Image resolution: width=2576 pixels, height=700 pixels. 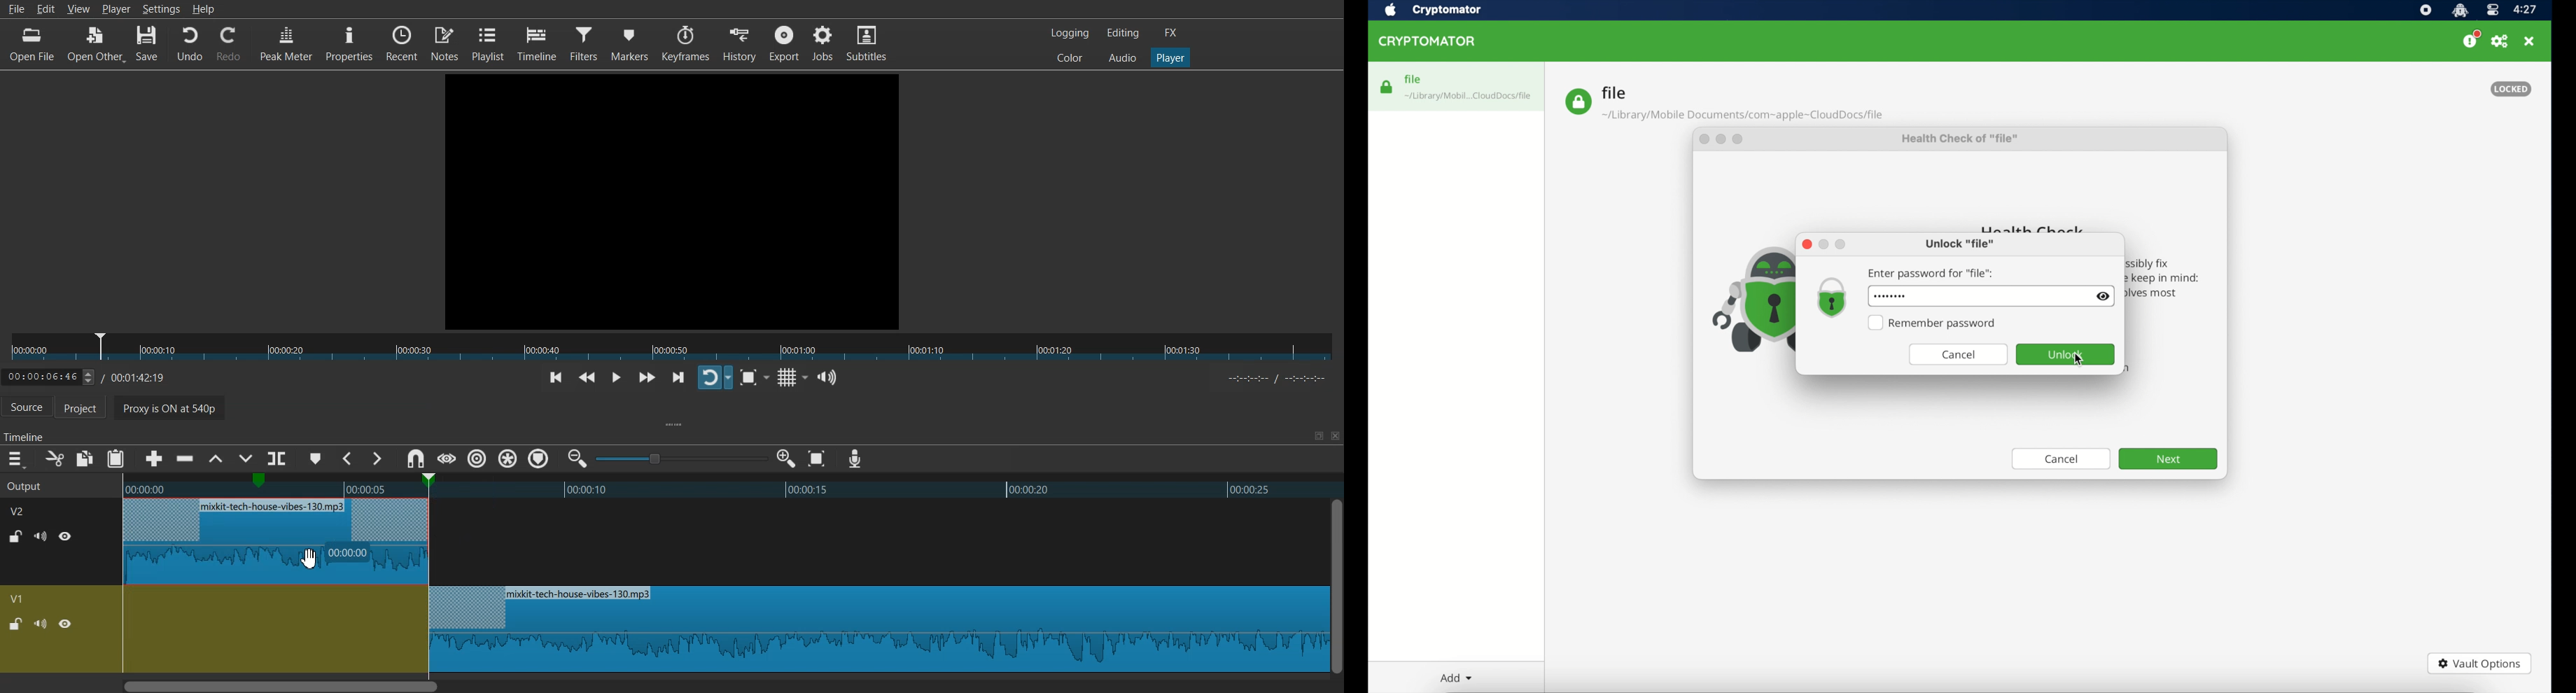 What do you see at coordinates (446, 42) in the screenshot?
I see `Notes` at bounding box center [446, 42].